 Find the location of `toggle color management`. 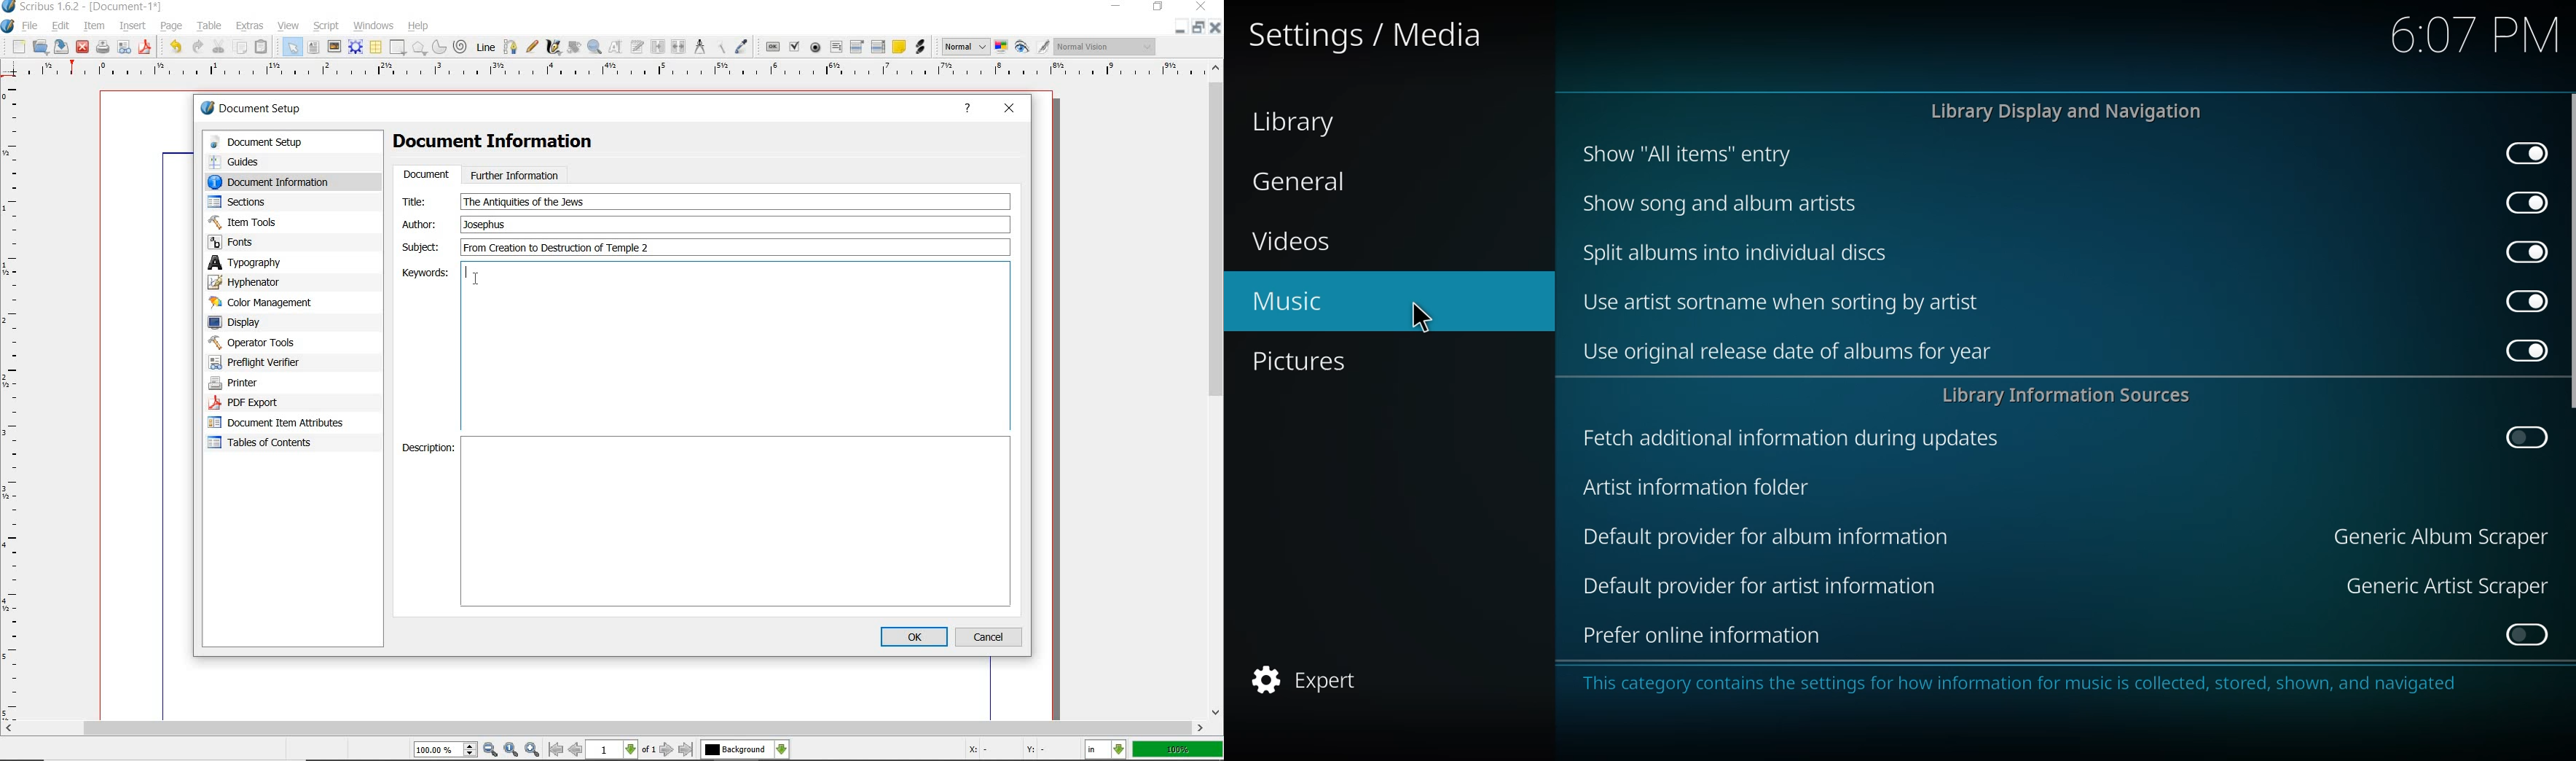

toggle color management is located at coordinates (1001, 47).